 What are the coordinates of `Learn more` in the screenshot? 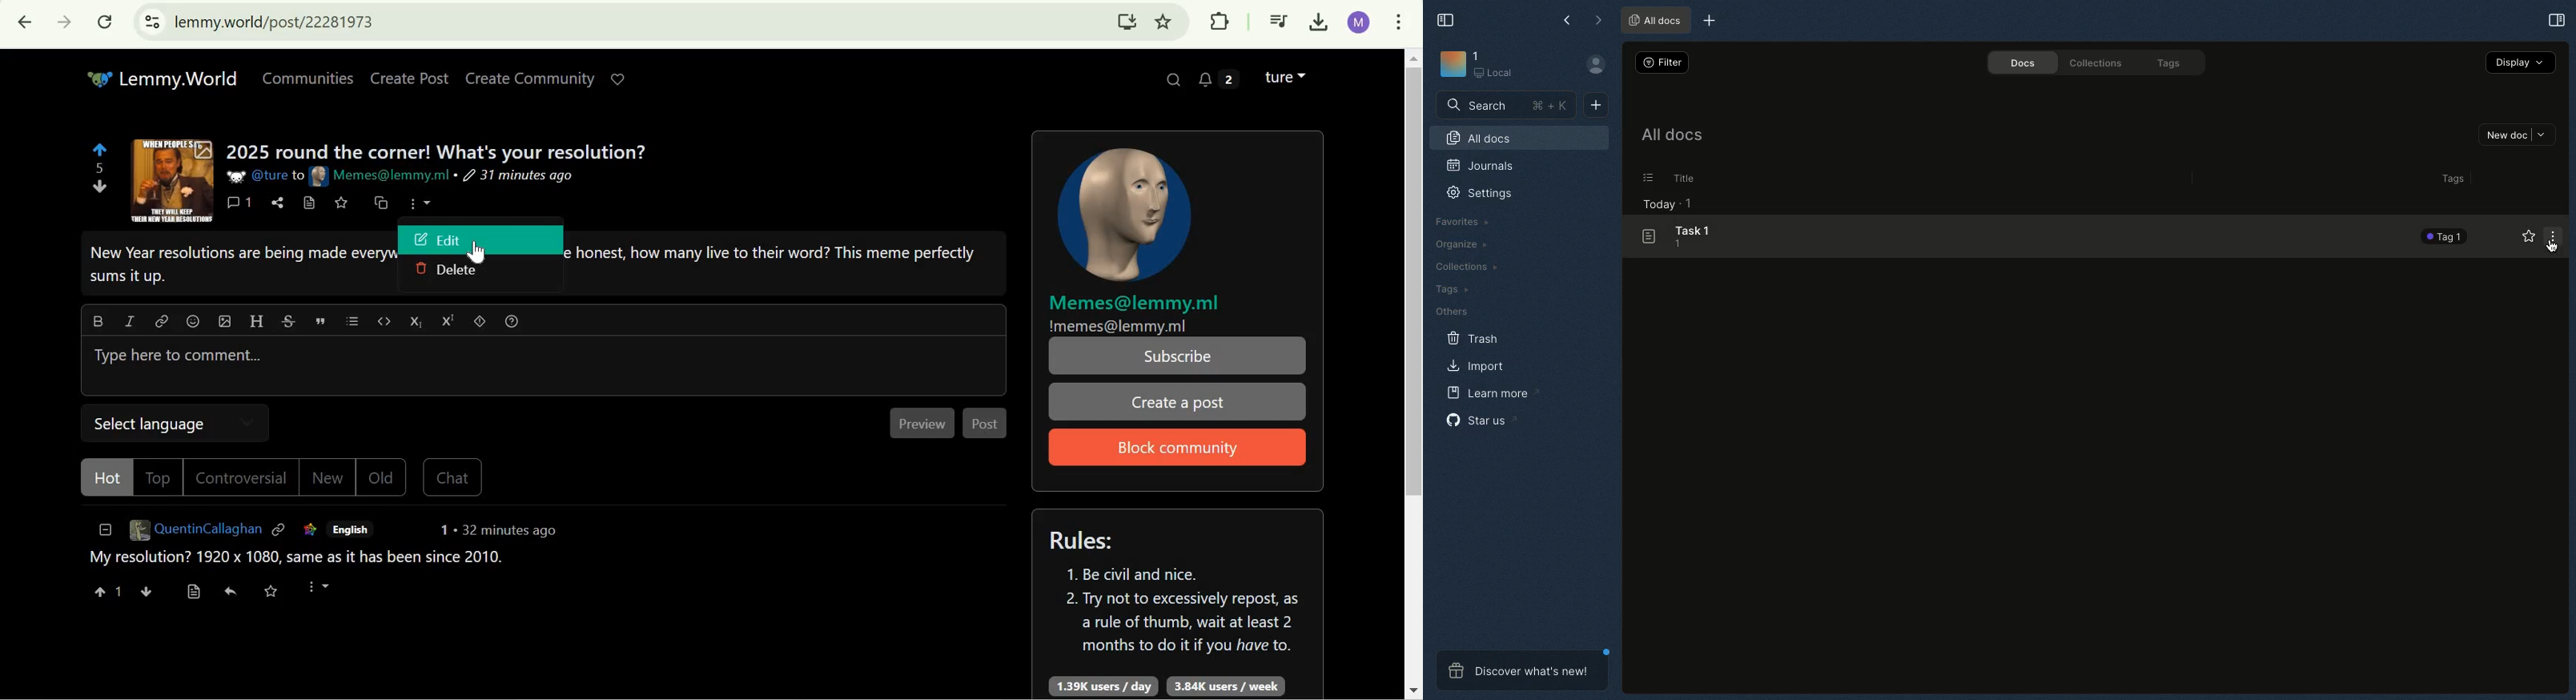 It's located at (1489, 392).